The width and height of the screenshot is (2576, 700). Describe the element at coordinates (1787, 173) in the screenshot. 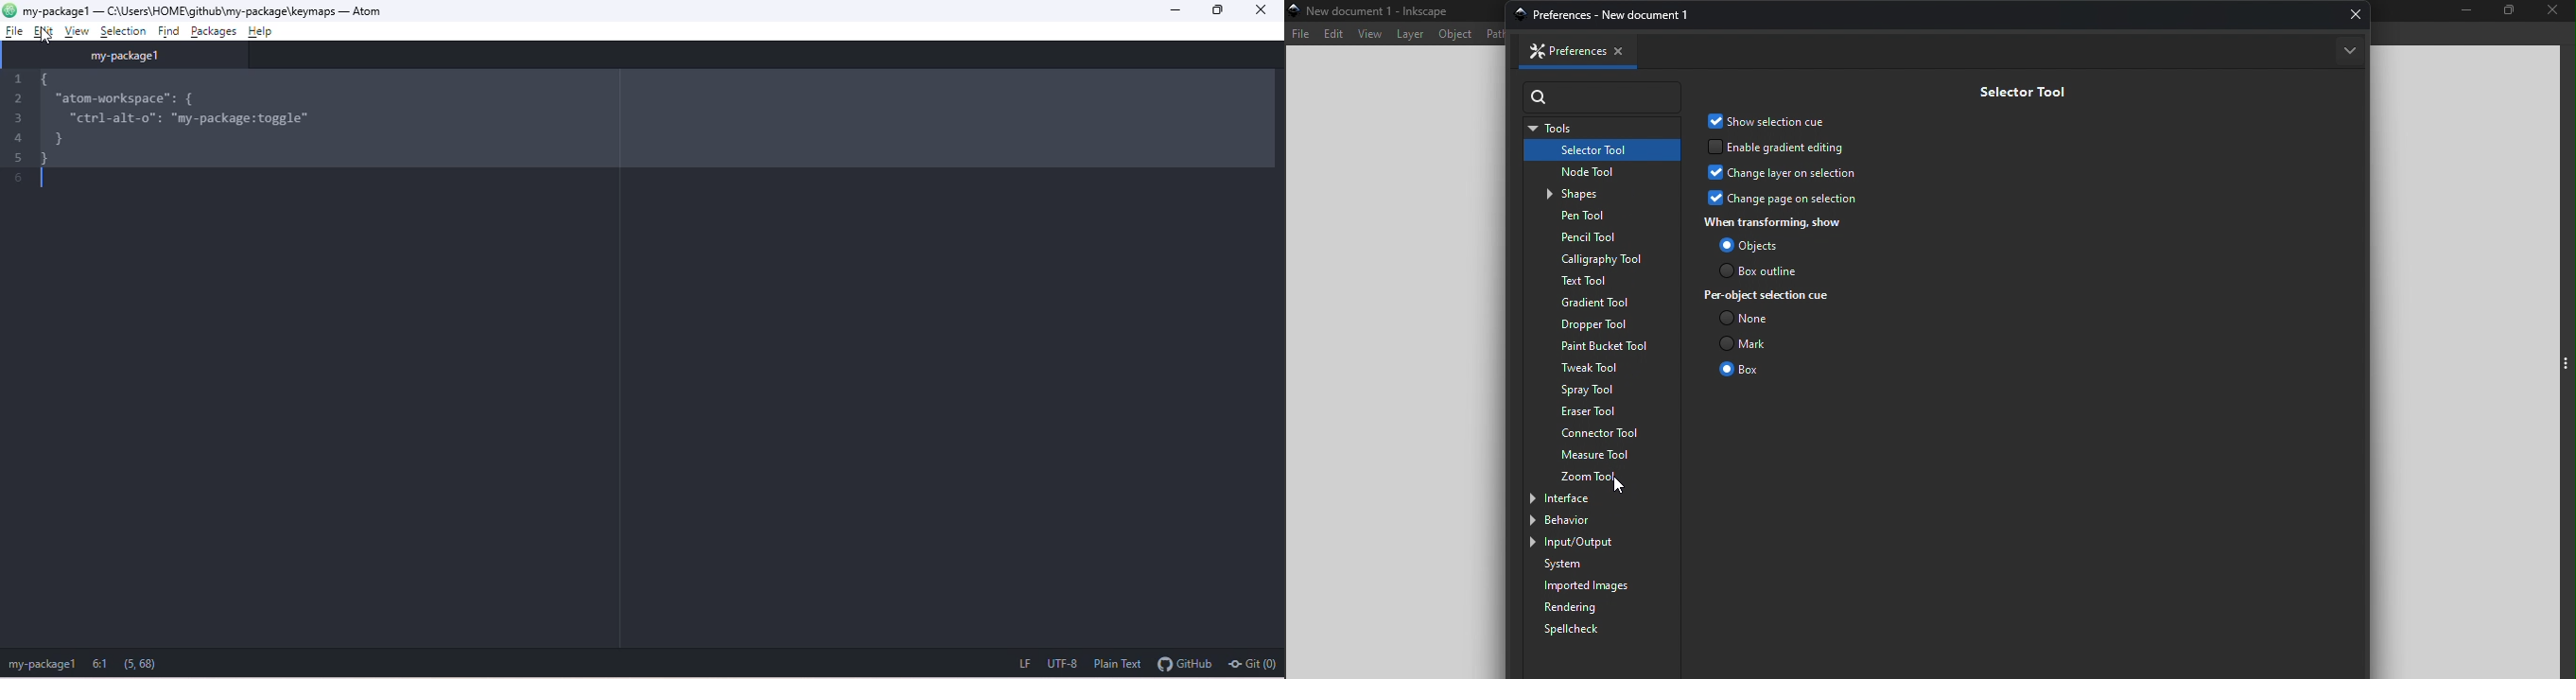

I see `Change layer on selection` at that location.